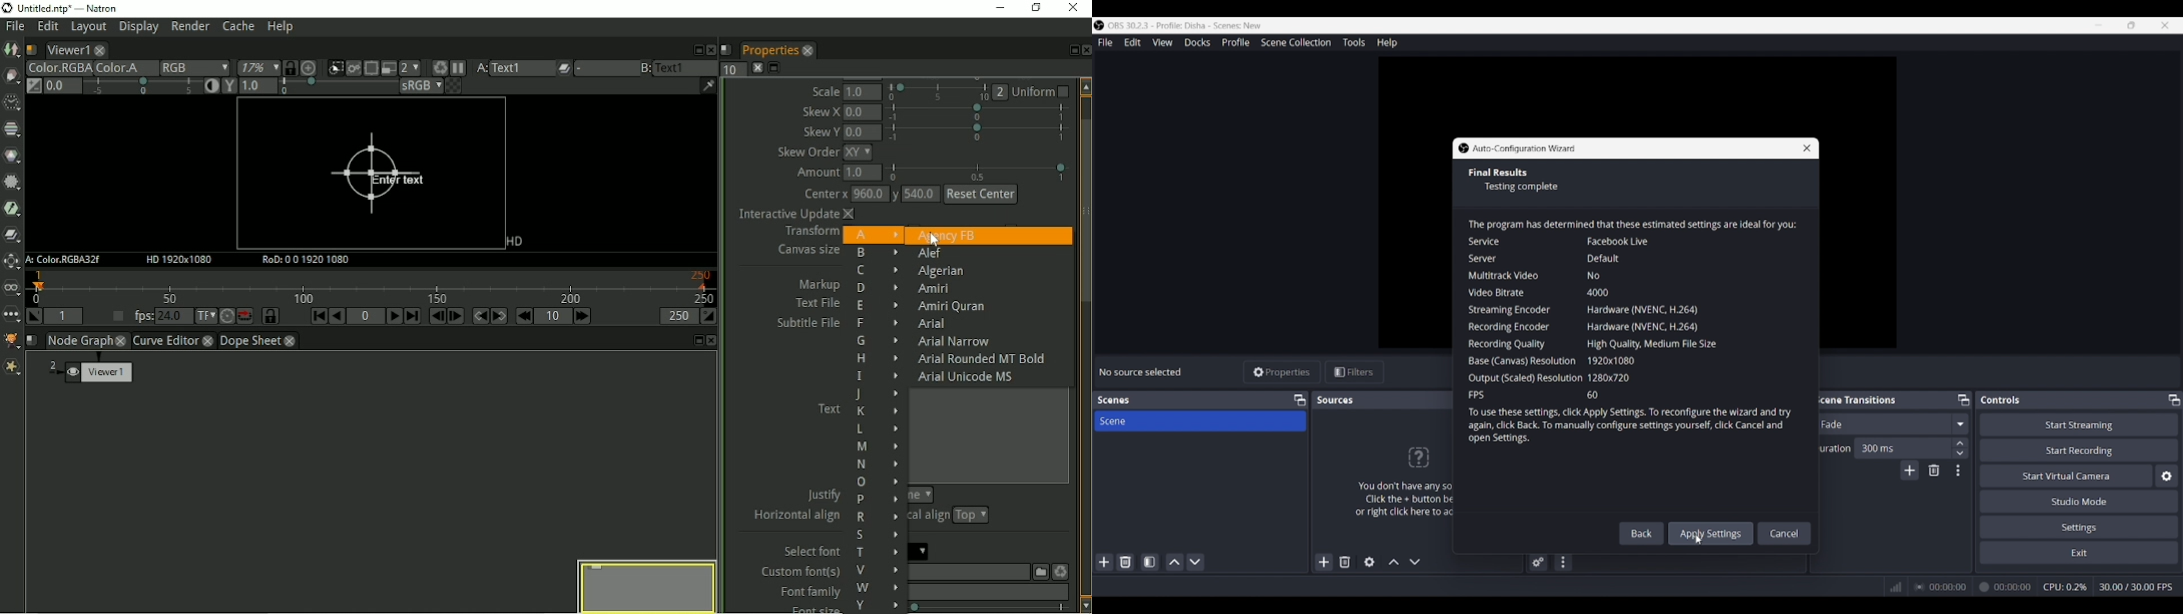 This screenshot has width=2184, height=616. What do you see at coordinates (815, 175) in the screenshot?
I see `Amount` at bounding box center [815, 175].